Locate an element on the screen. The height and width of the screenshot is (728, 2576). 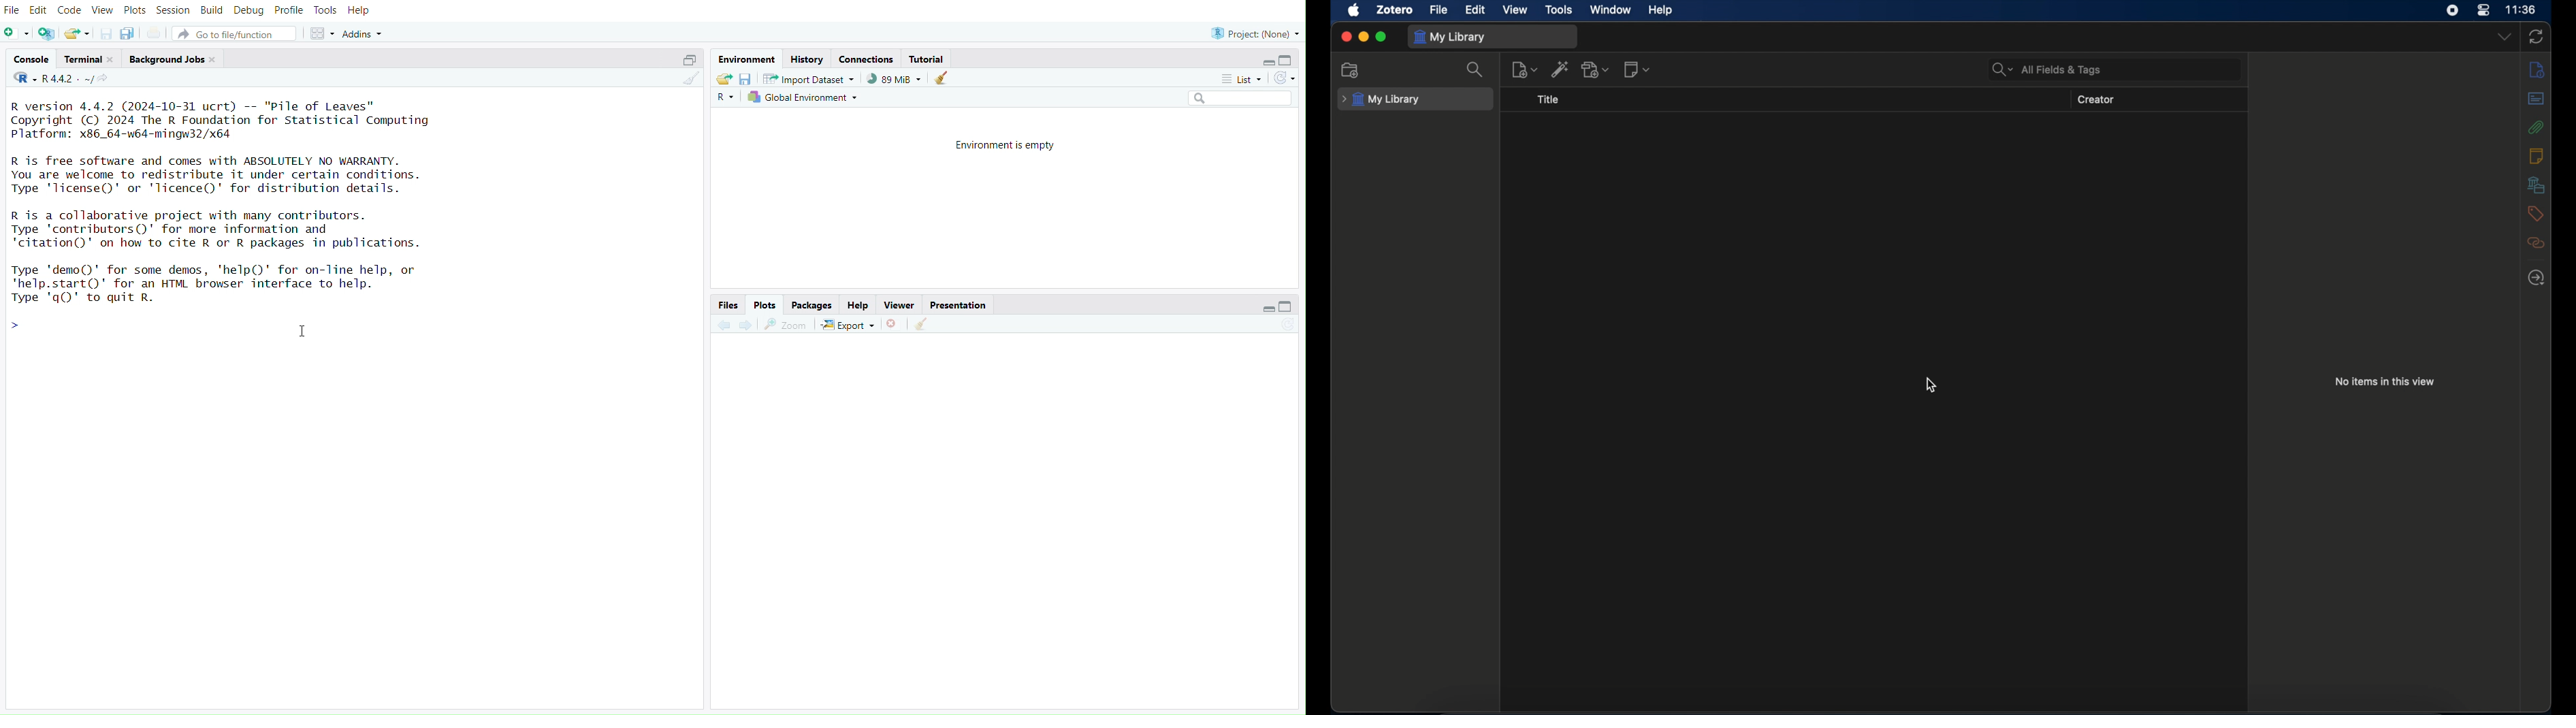
Close is located at coordinates (896, 323).